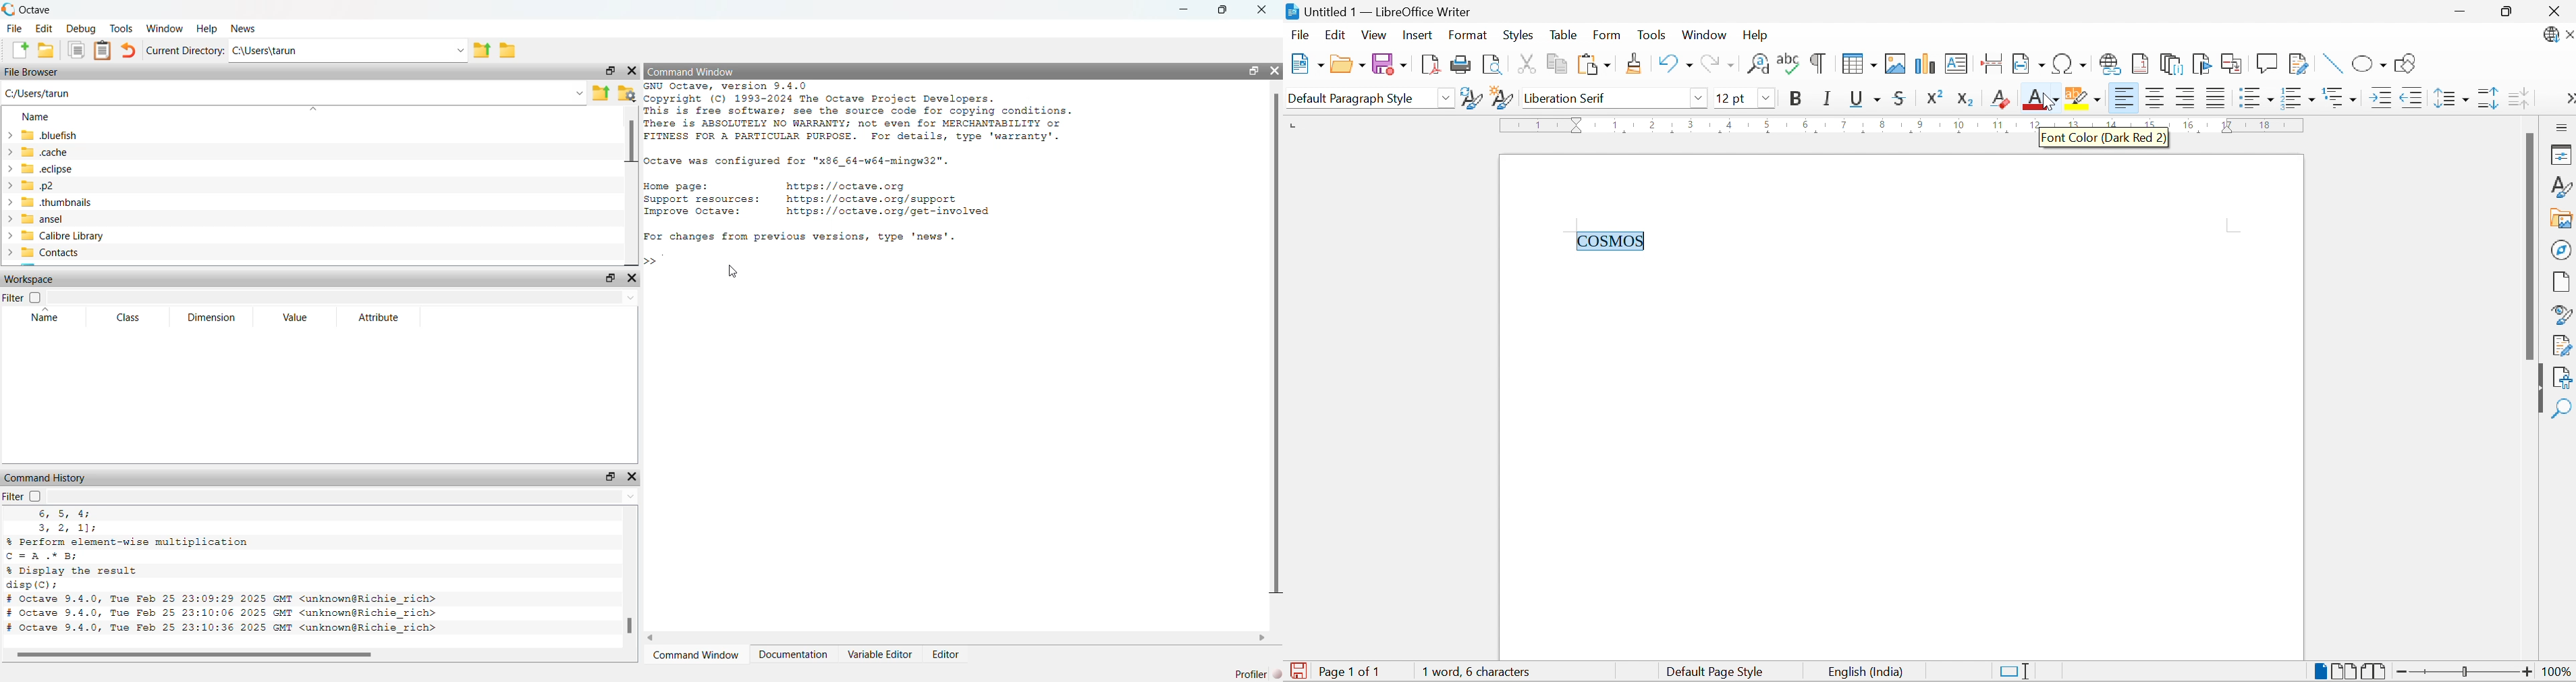 The height and width of the screenshot is (700, 2576). Describe the element at coordinates (1555, 64) in the screenshot. I see `Copy` at that location.